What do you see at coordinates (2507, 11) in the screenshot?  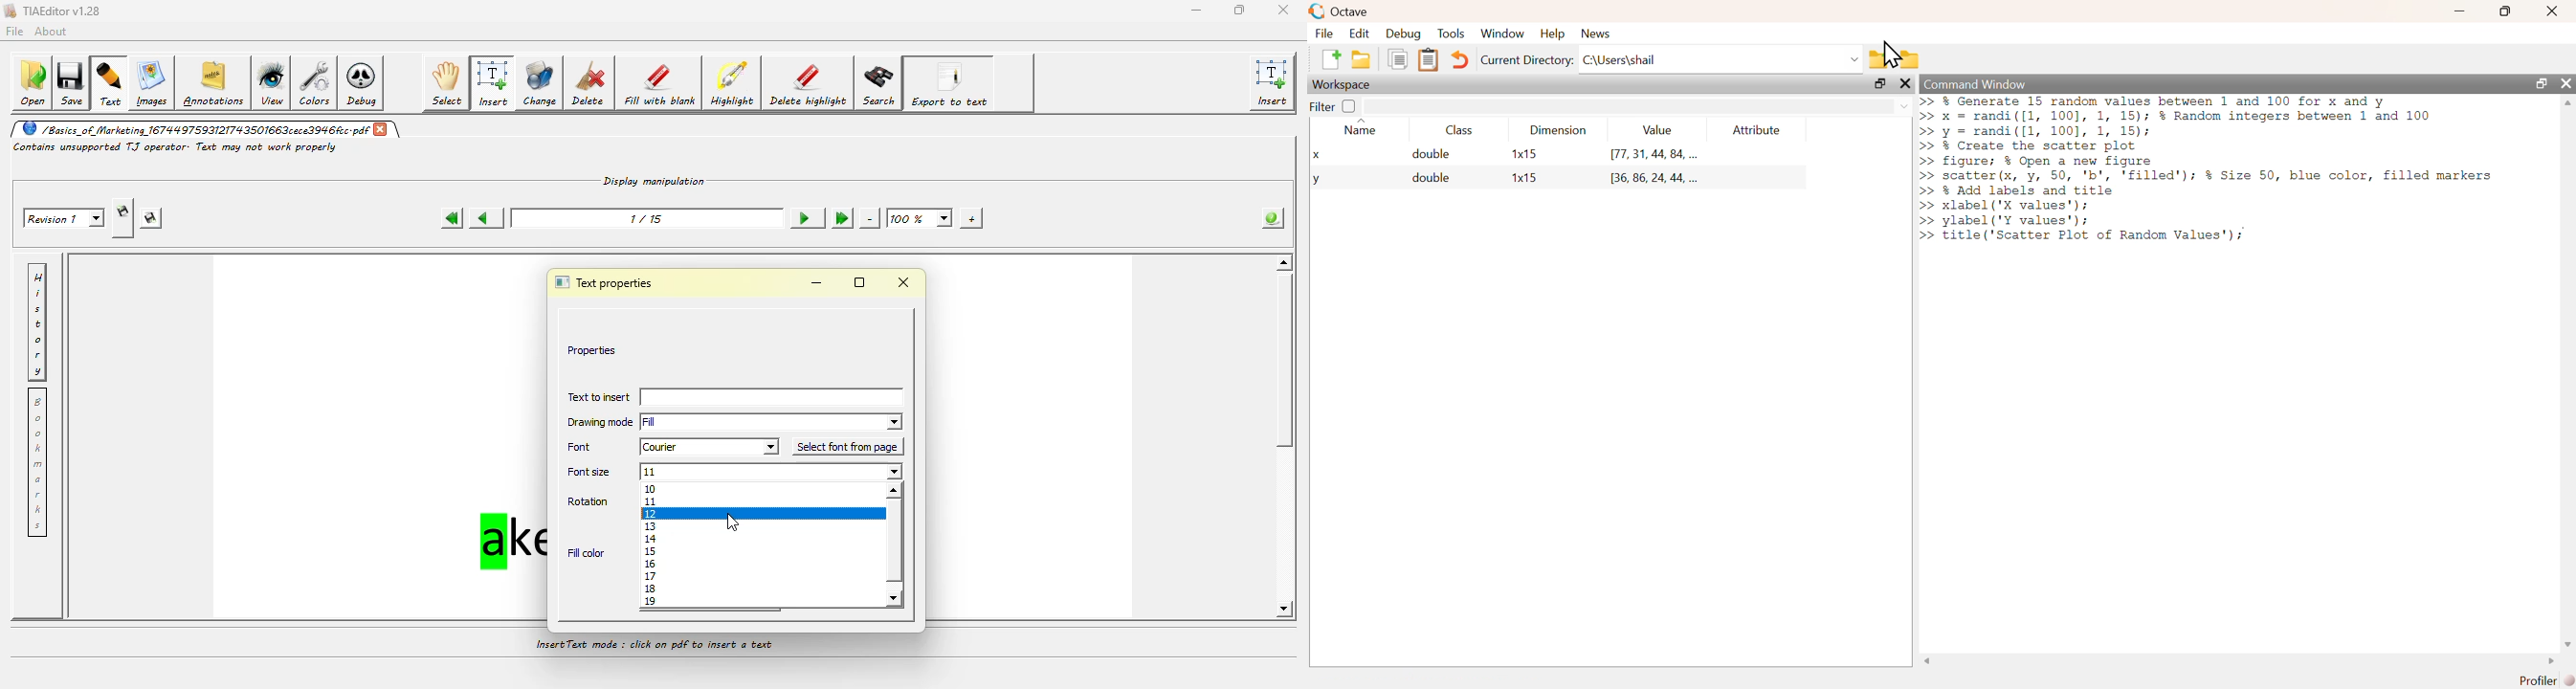 I see `maximize` at bounding box center [2507, 11].